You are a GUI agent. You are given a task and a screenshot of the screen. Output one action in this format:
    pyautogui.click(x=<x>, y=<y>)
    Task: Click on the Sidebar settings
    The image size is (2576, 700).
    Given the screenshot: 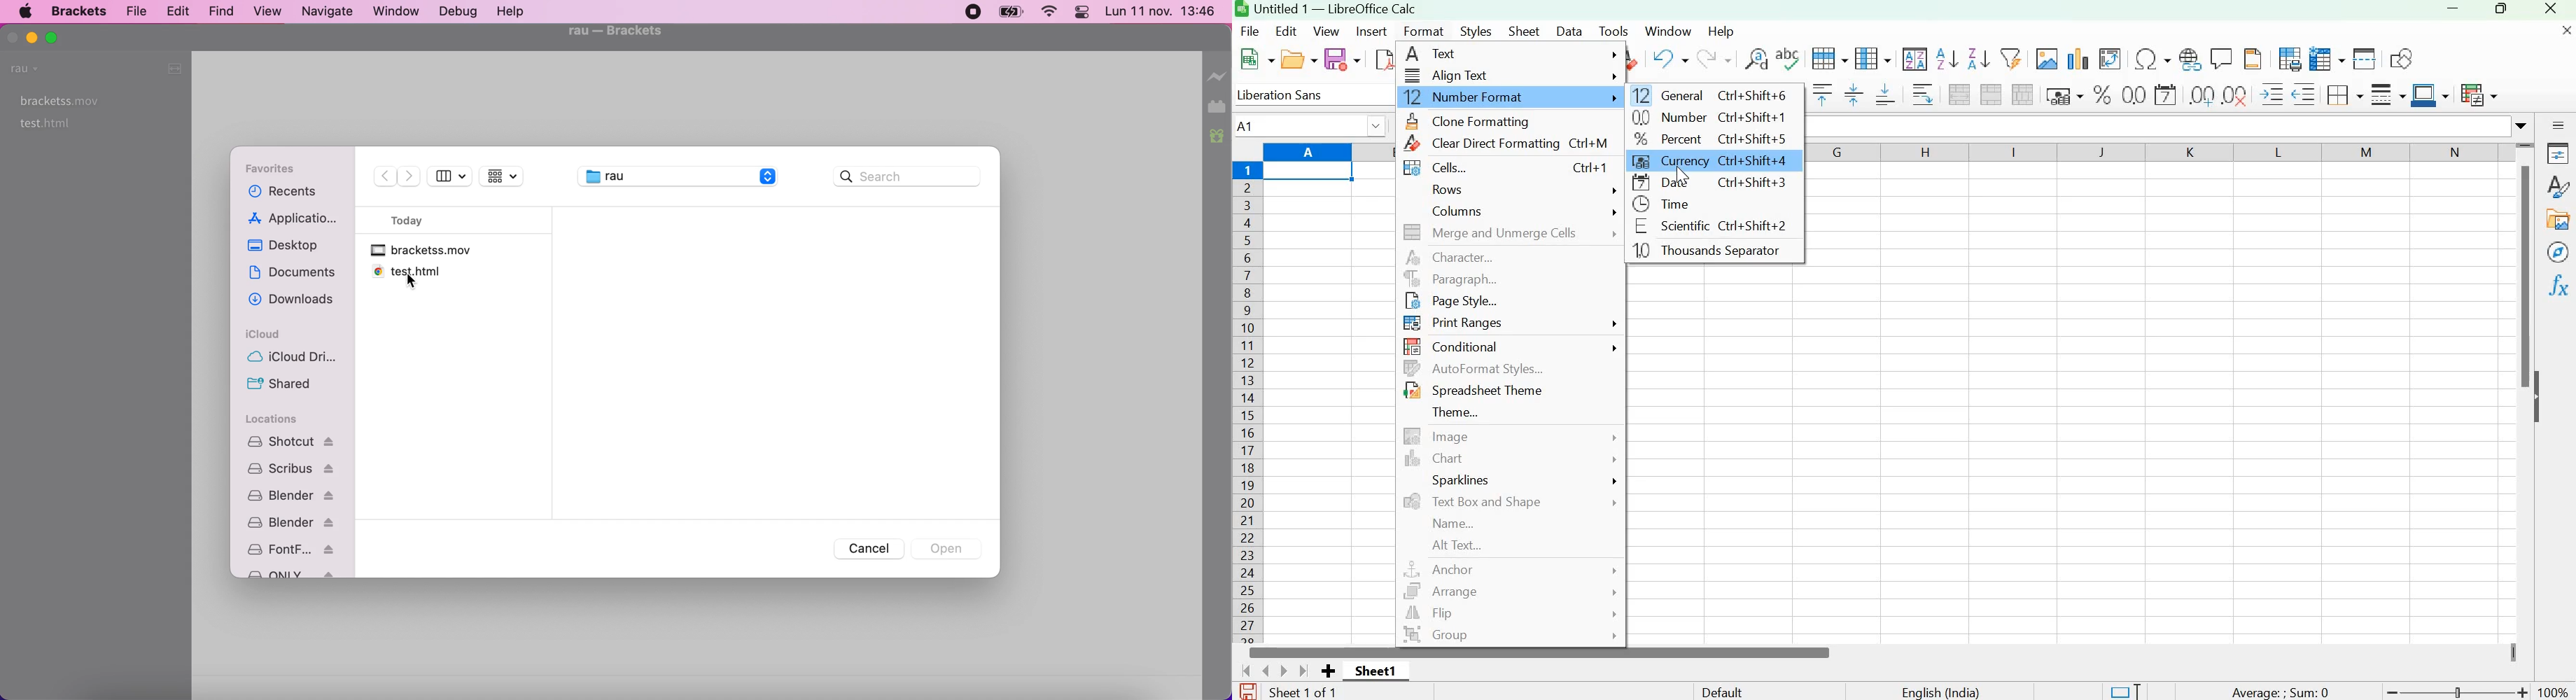 What is the action you would take?
    pyautogui.click(x=2558, y=124)
    